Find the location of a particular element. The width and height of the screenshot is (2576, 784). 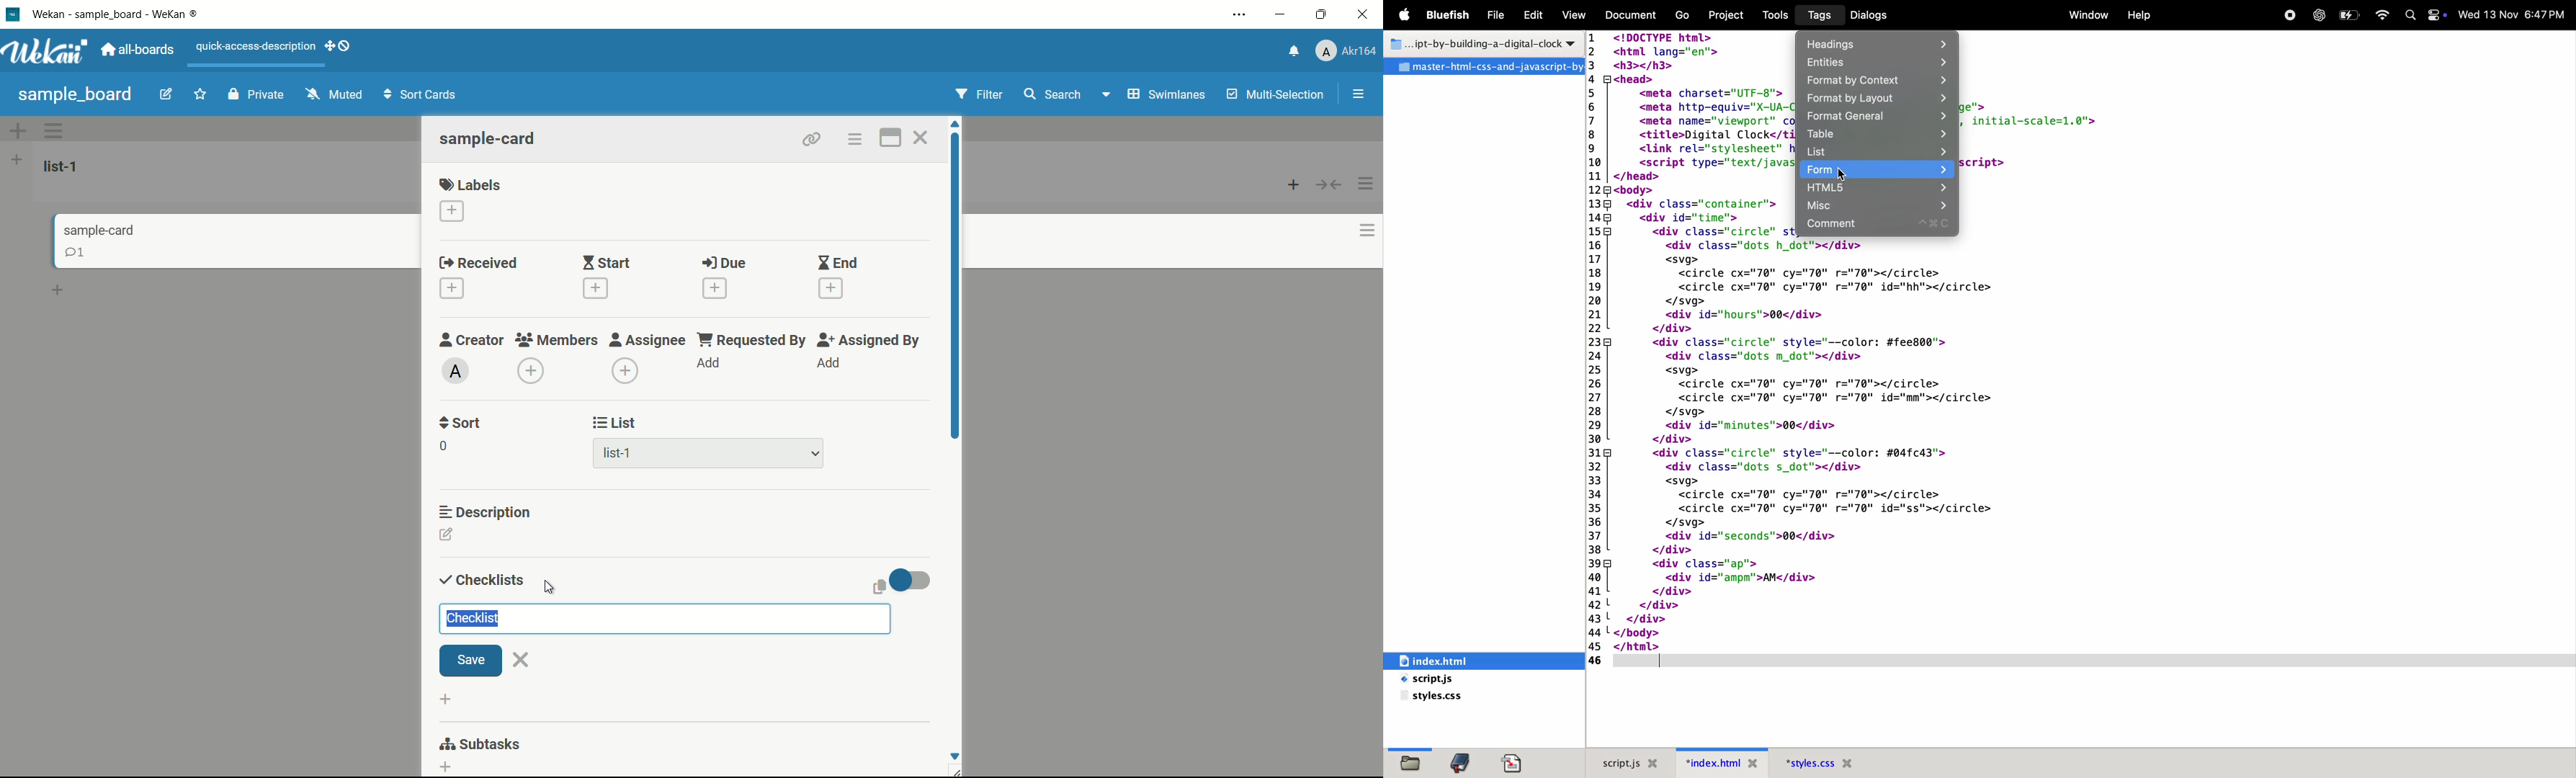

help is located at coordinates (2140, 17).